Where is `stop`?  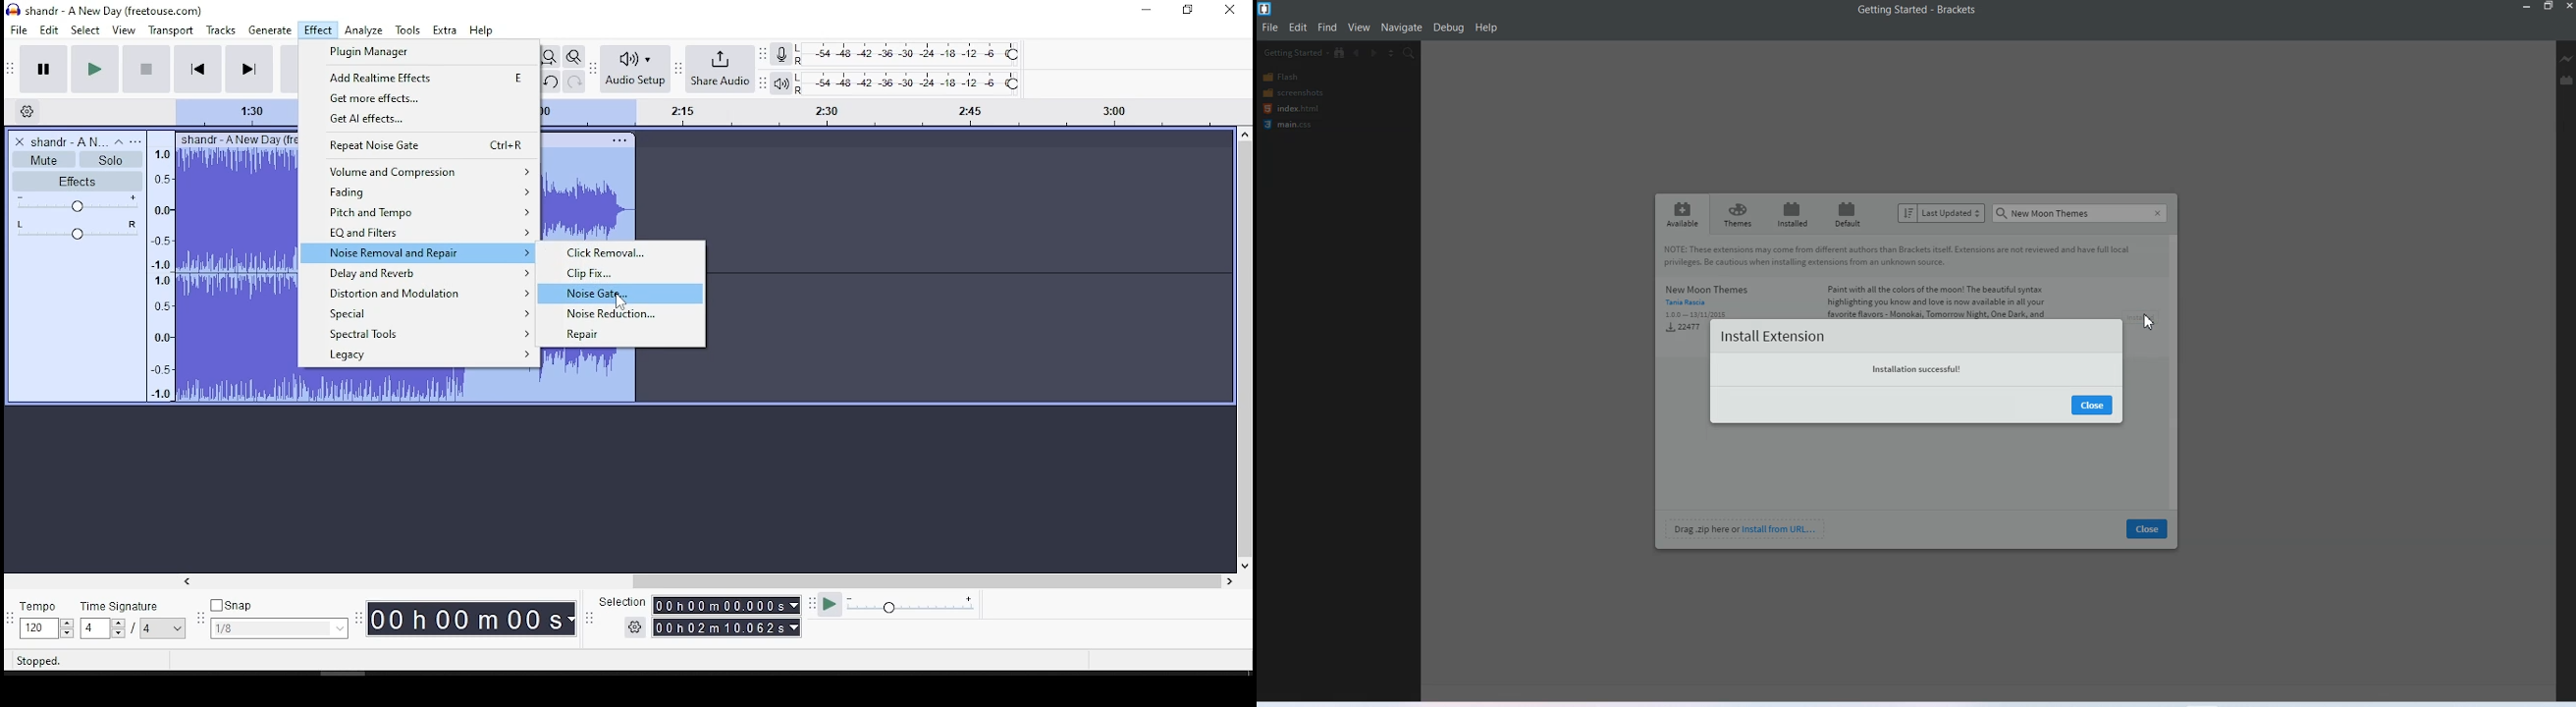
stop is located at coordinates (144, 70).